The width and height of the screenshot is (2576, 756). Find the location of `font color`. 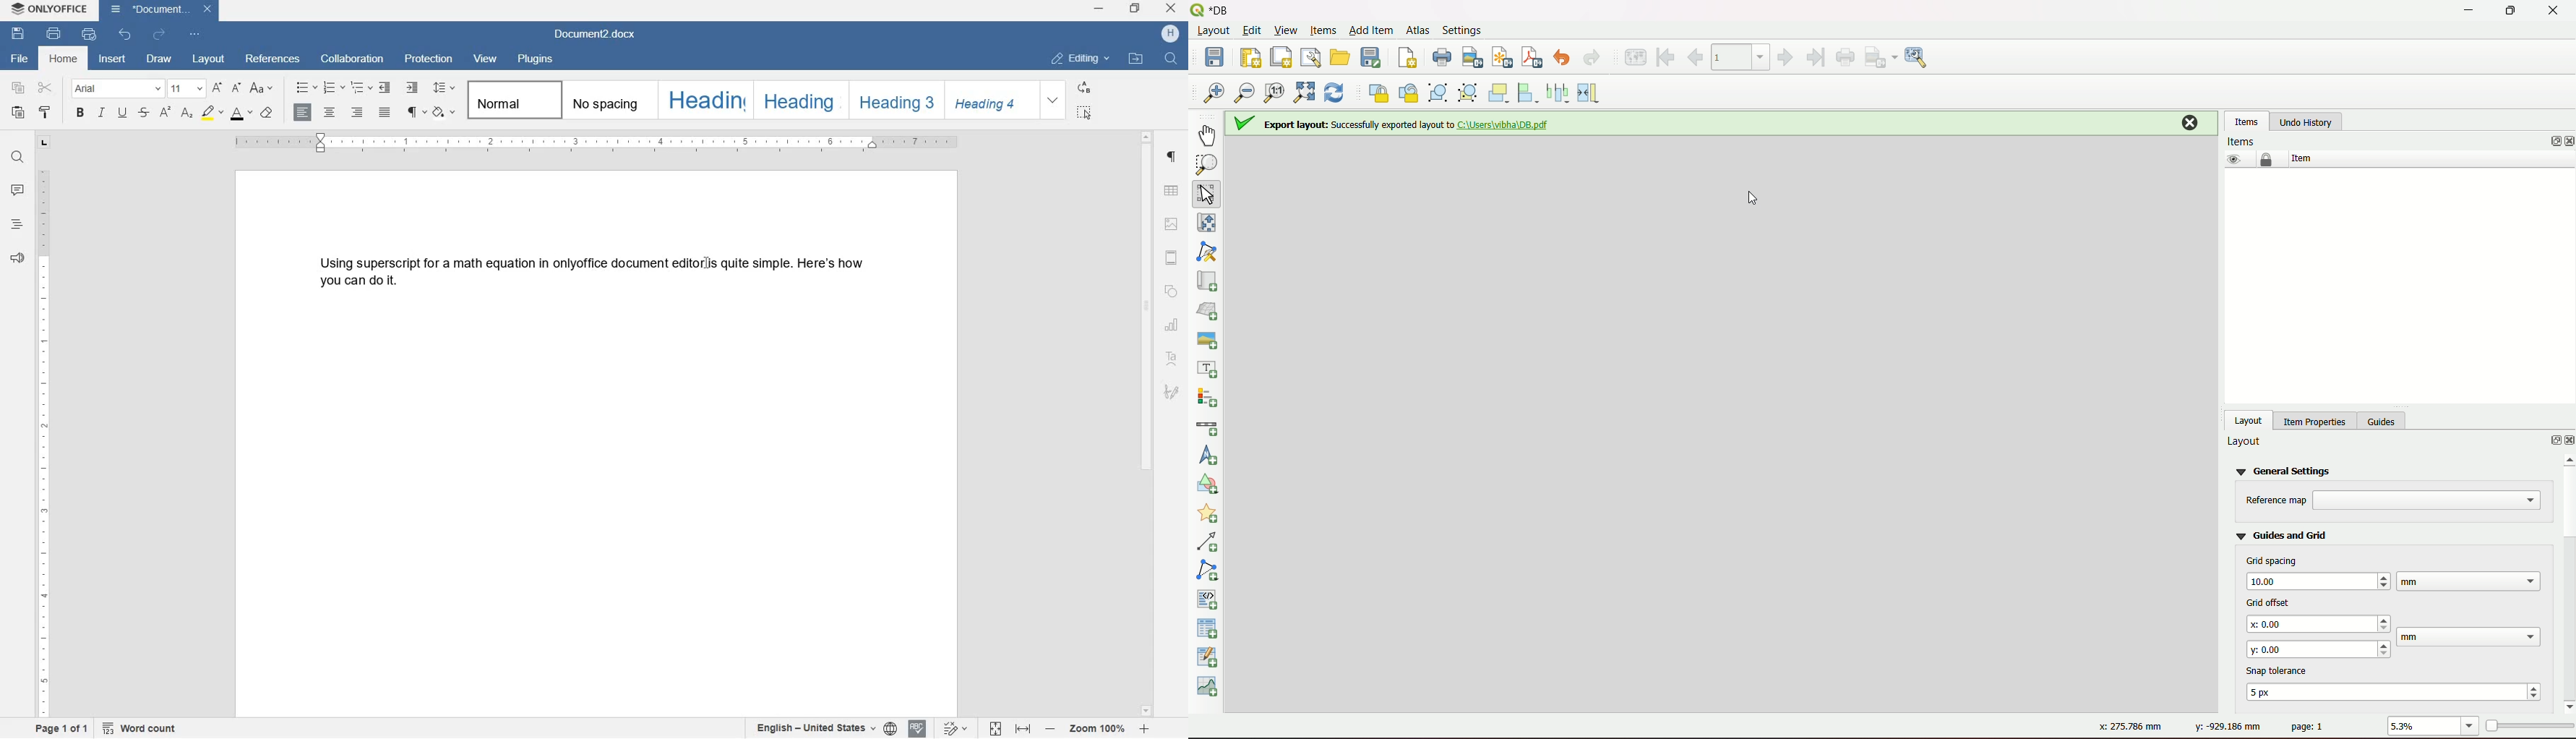

font color is located at coordinates (241, 114).